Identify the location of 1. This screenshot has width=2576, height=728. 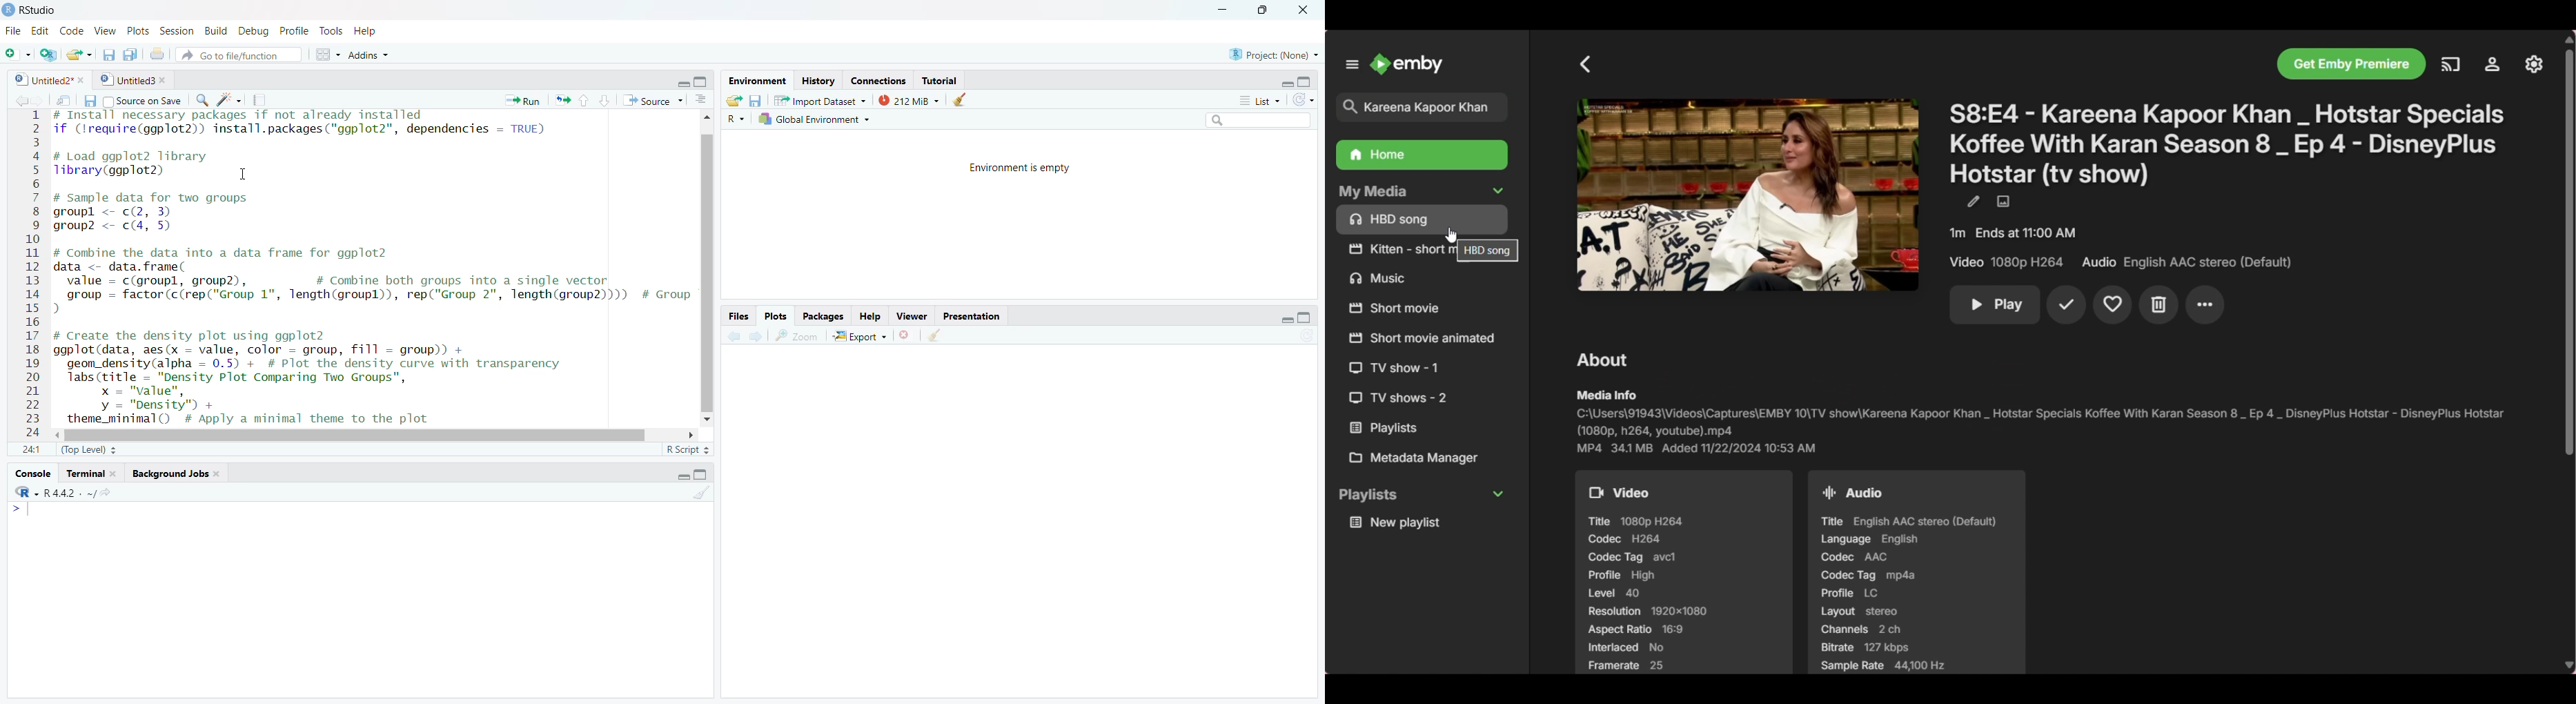
(32, 118).